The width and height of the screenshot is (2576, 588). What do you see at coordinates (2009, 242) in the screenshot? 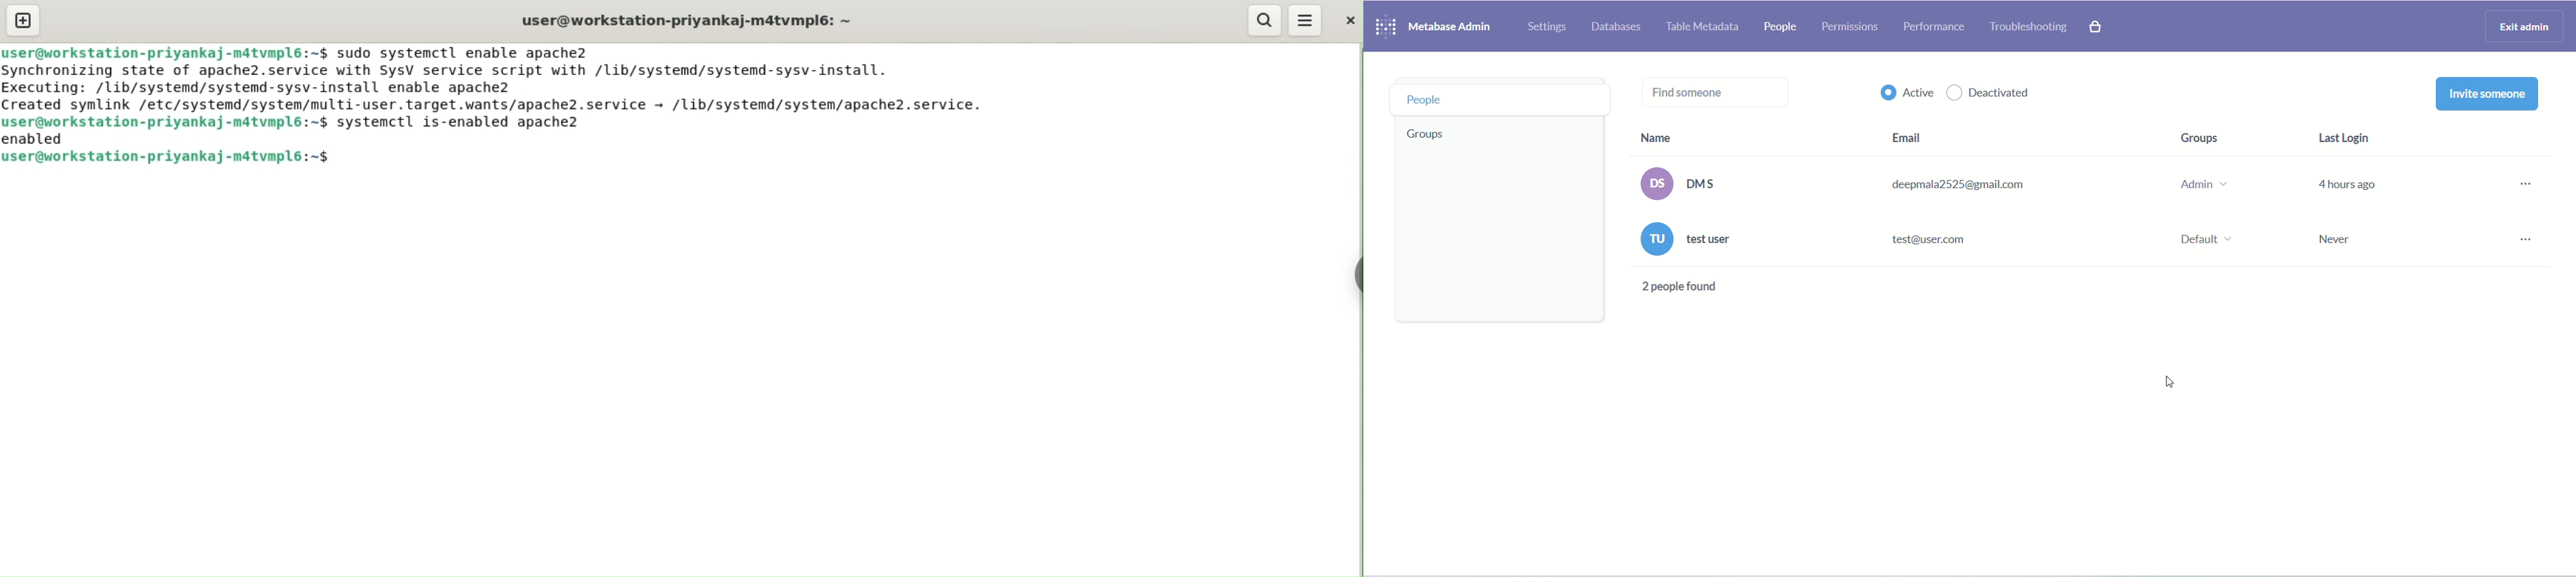
I see `(ru) test user test@user.com Default ~ Never` at bounding box center [2009, 242].